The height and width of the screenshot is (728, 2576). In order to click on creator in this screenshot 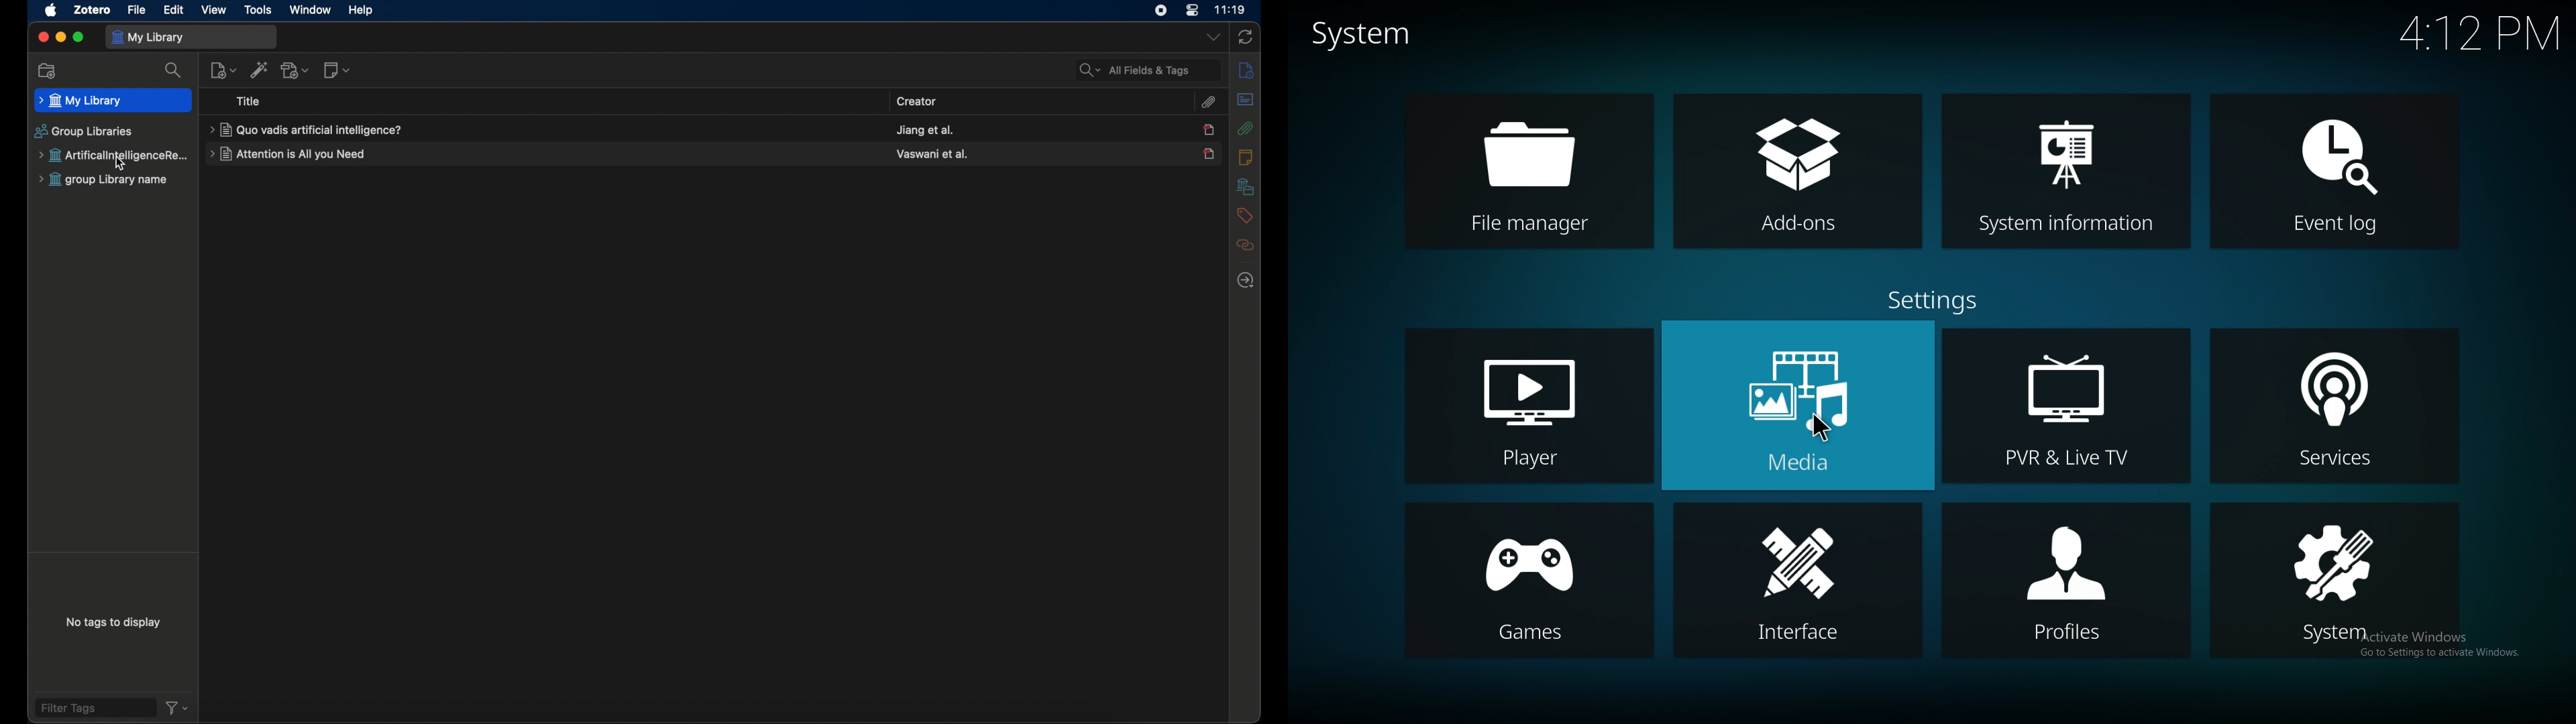, I will do `click(934, 153)`.